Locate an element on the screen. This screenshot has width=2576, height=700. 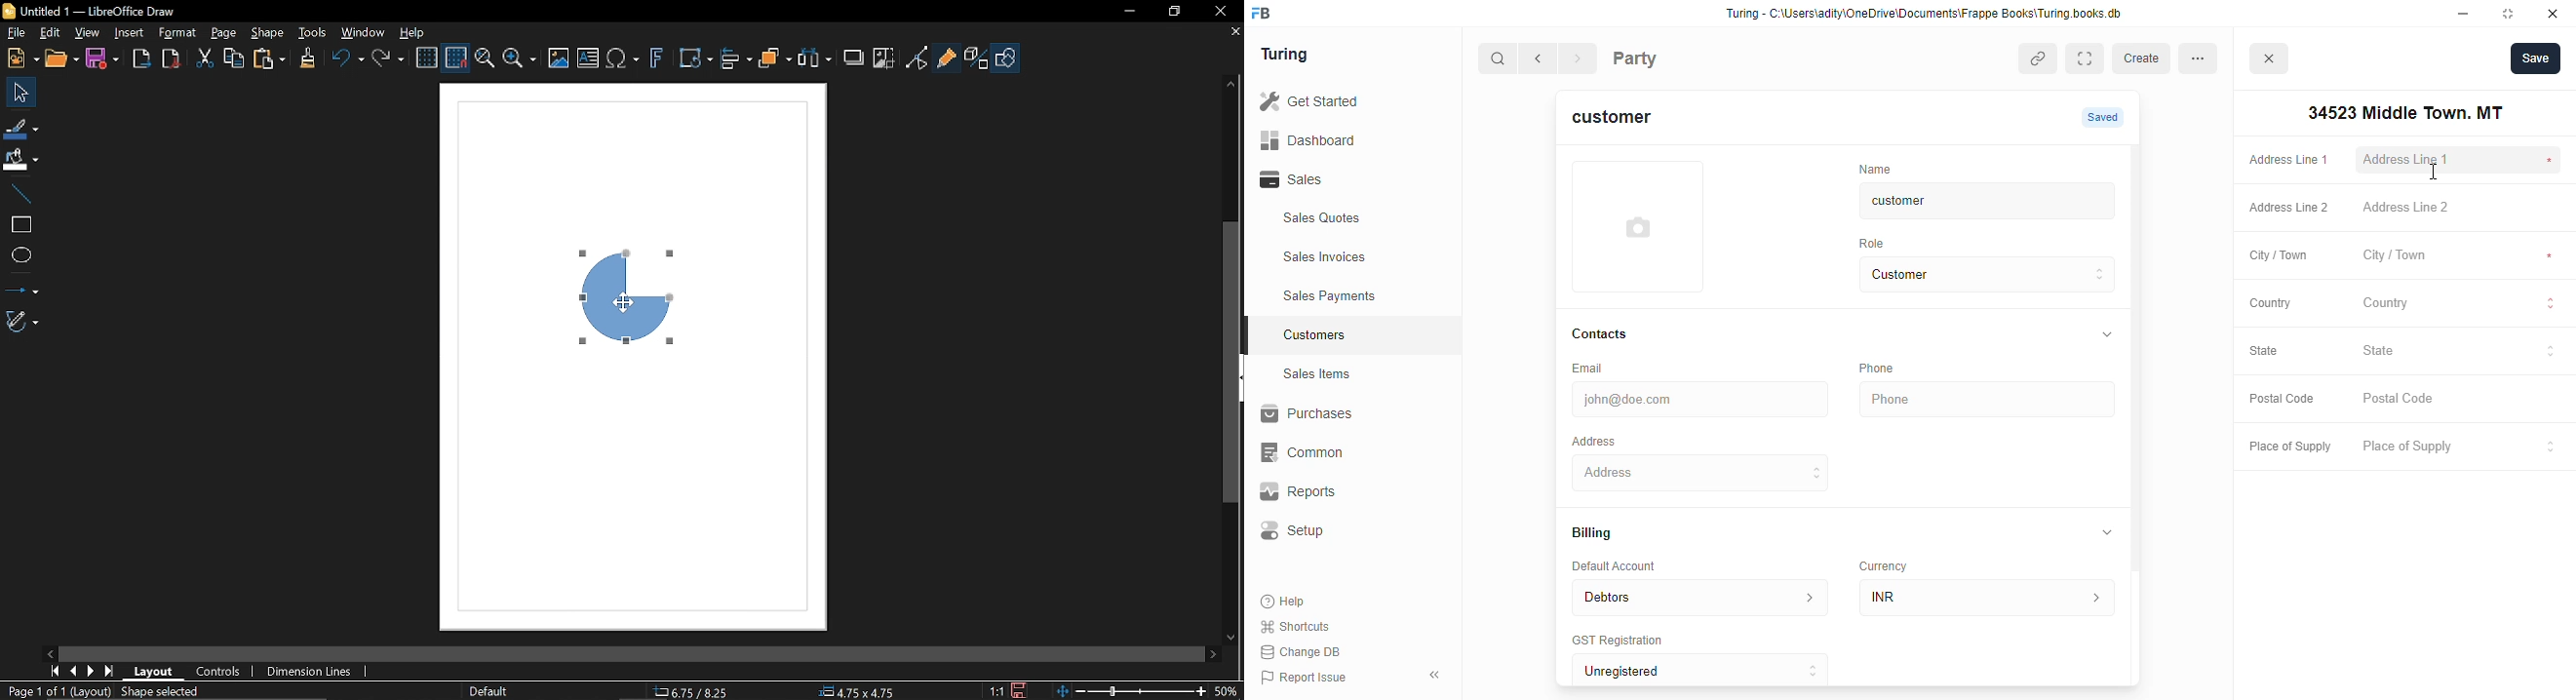
Restore down is located at coordinates (1174, 10).